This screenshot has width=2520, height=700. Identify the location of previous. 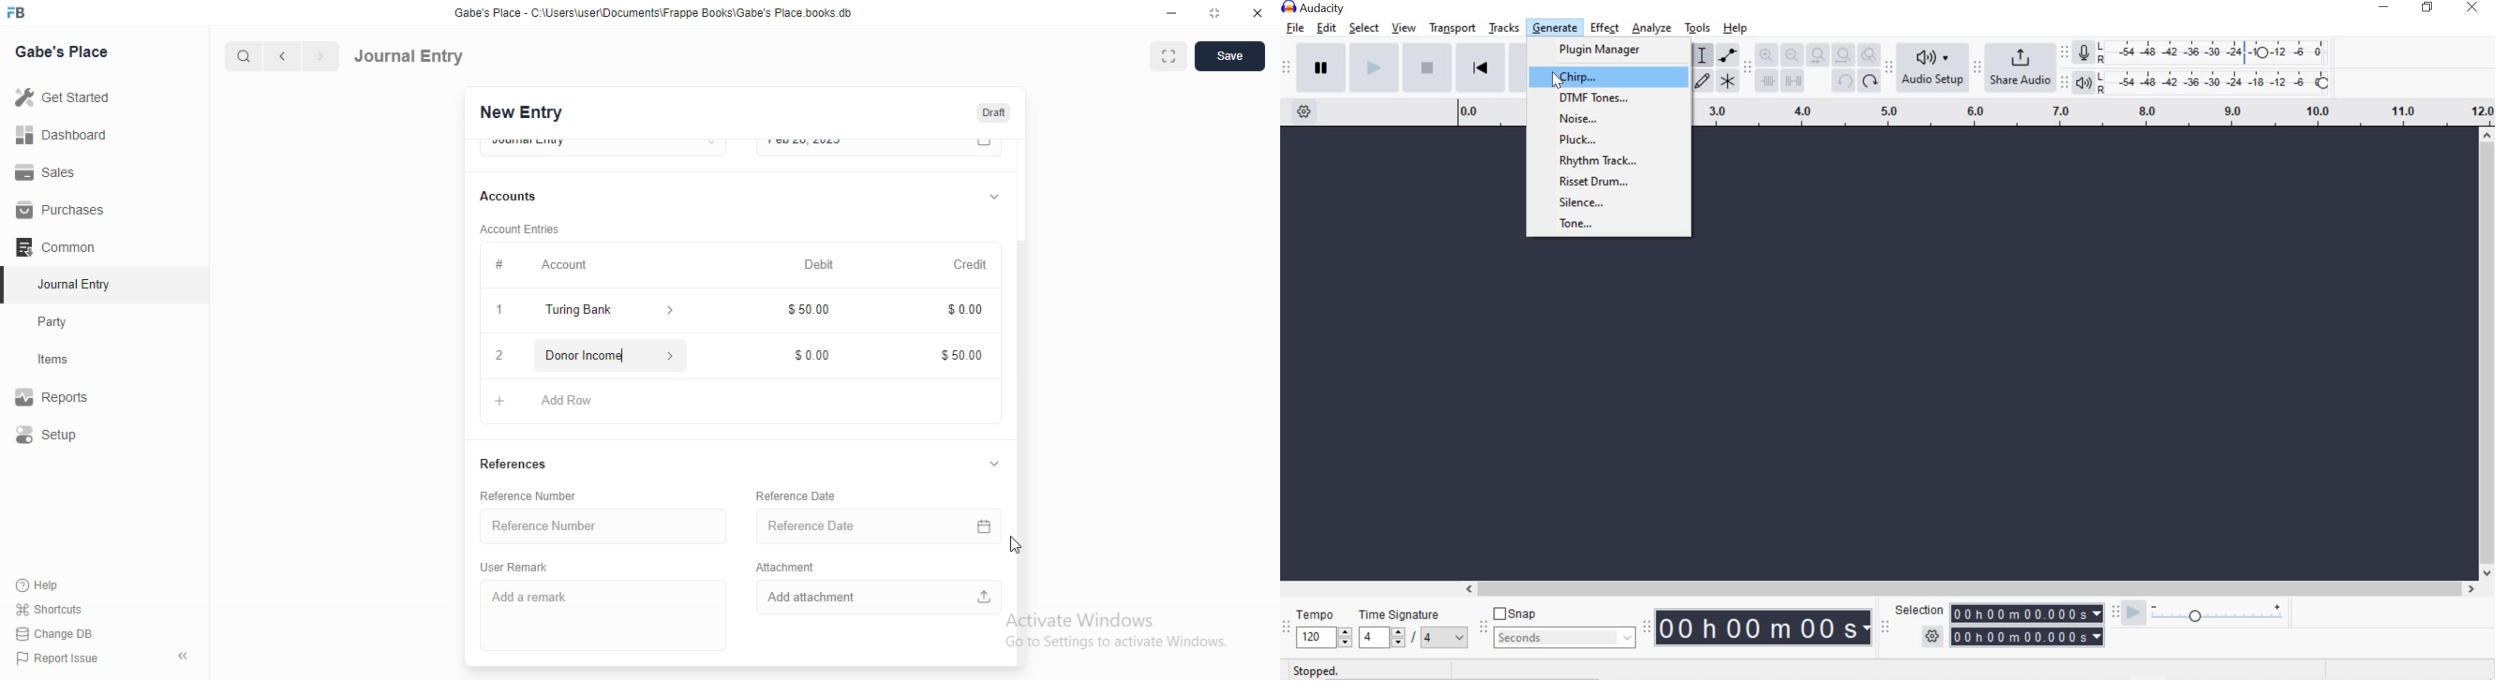
(279, 56).